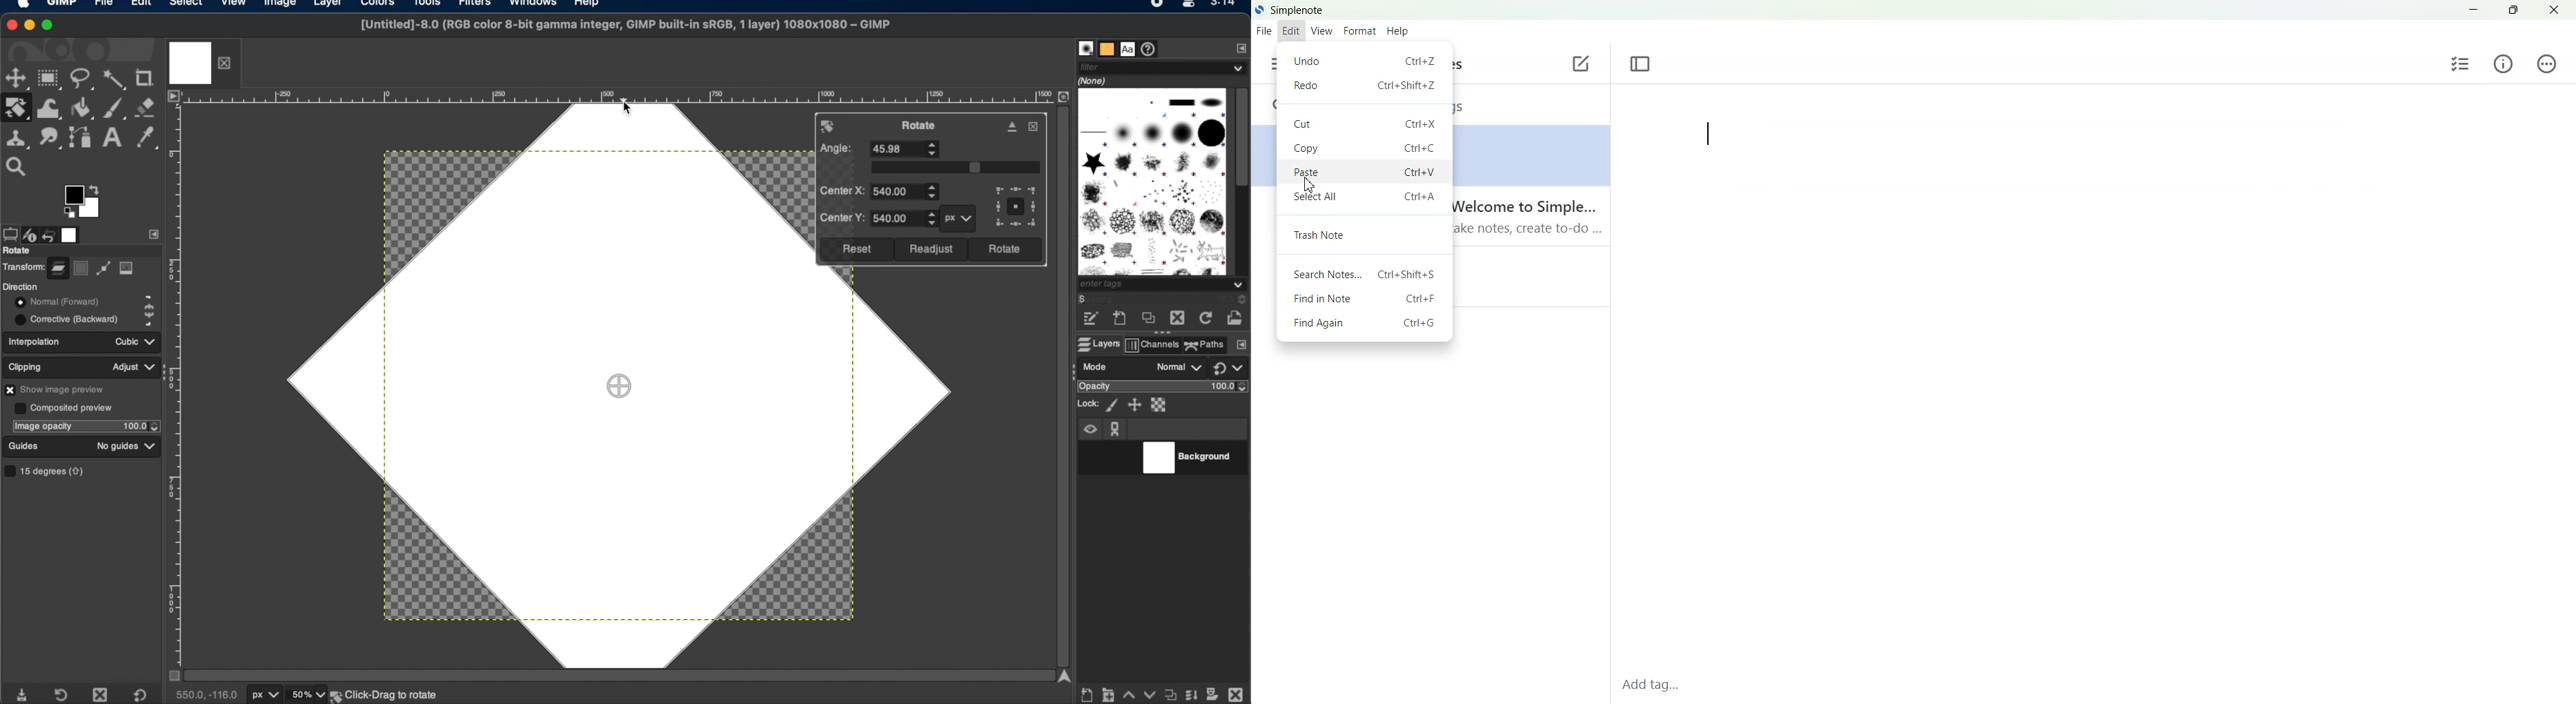  I want to click on mode, so click(1097, 366).